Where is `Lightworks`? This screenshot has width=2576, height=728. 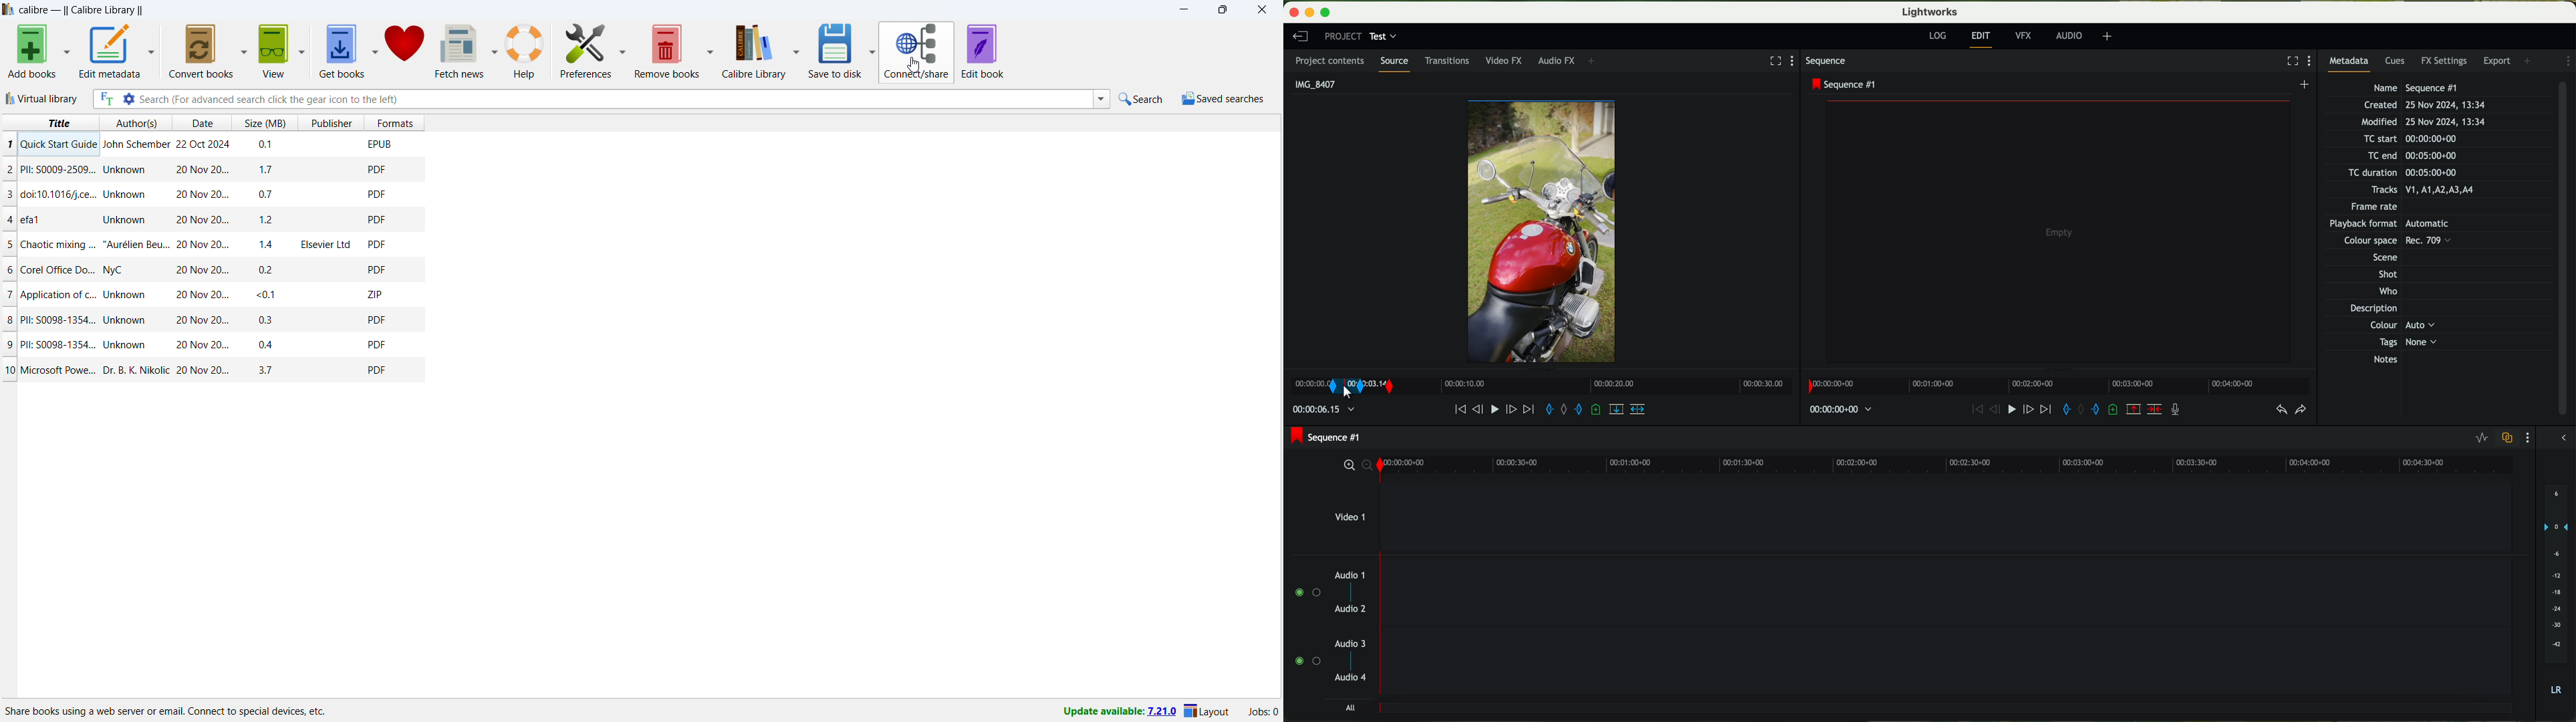 Lightworks is located at coordinates (1929, 12).